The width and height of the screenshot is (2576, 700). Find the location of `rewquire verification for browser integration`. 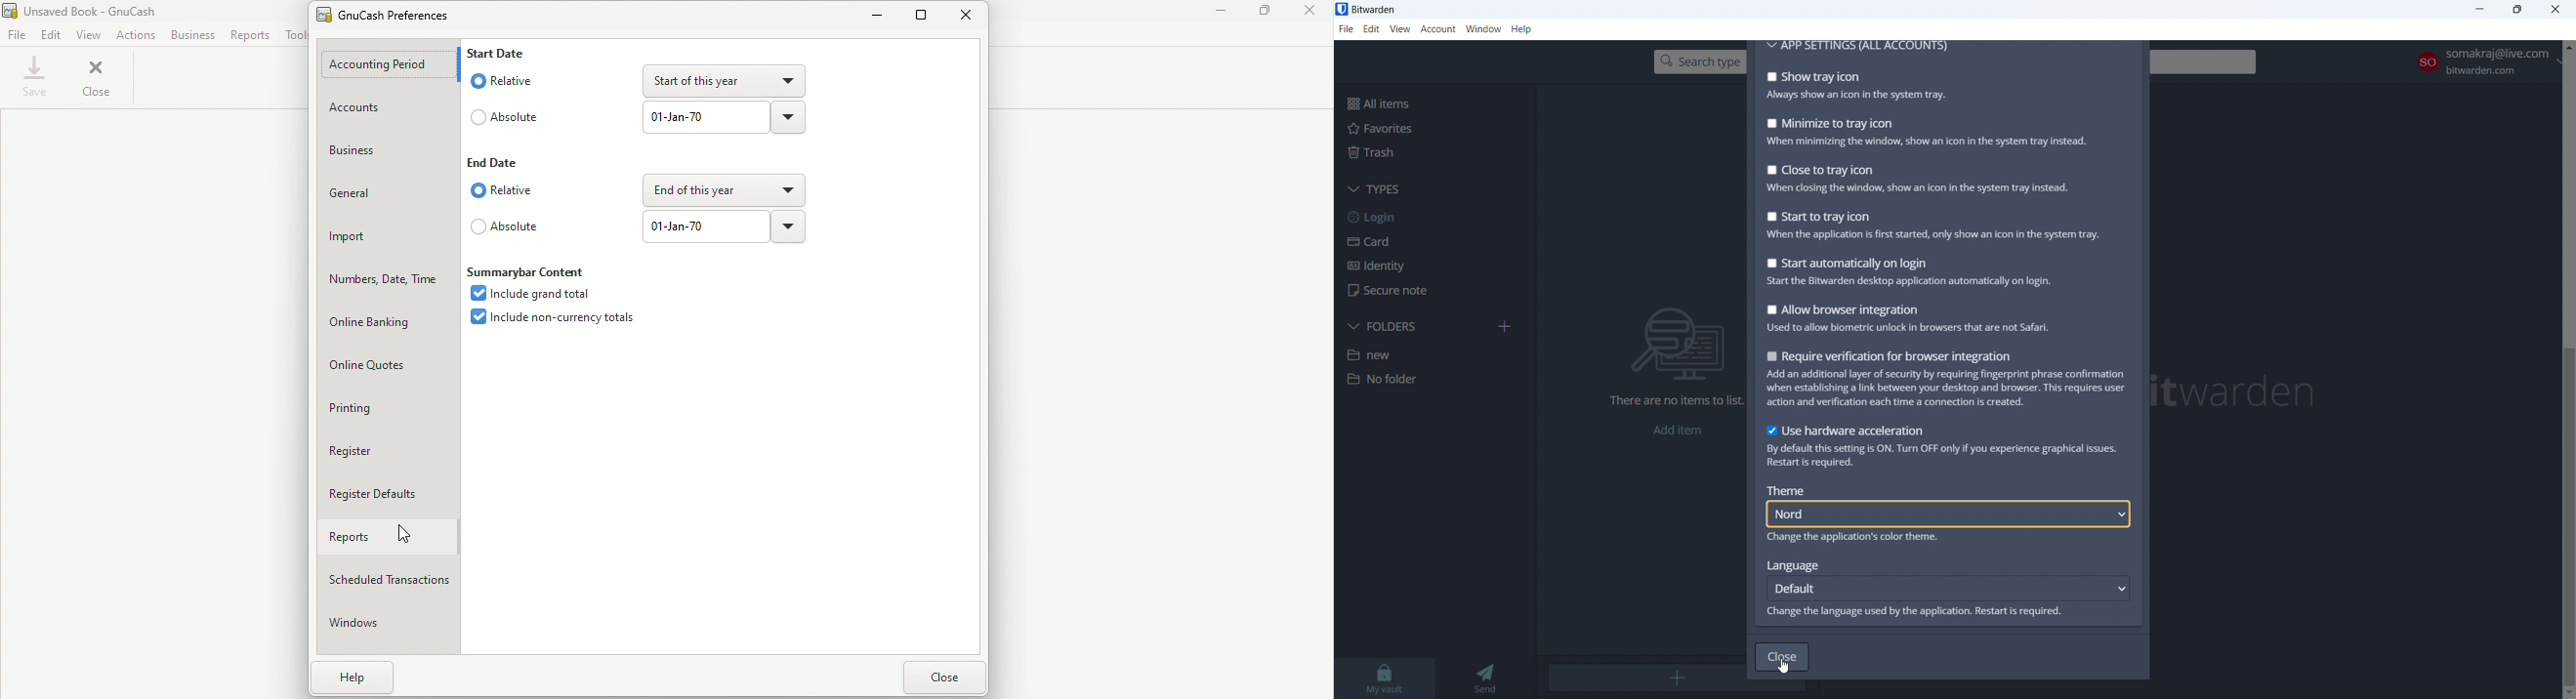

rewquire verification for browser integration is located at coordinates (1946, 379).